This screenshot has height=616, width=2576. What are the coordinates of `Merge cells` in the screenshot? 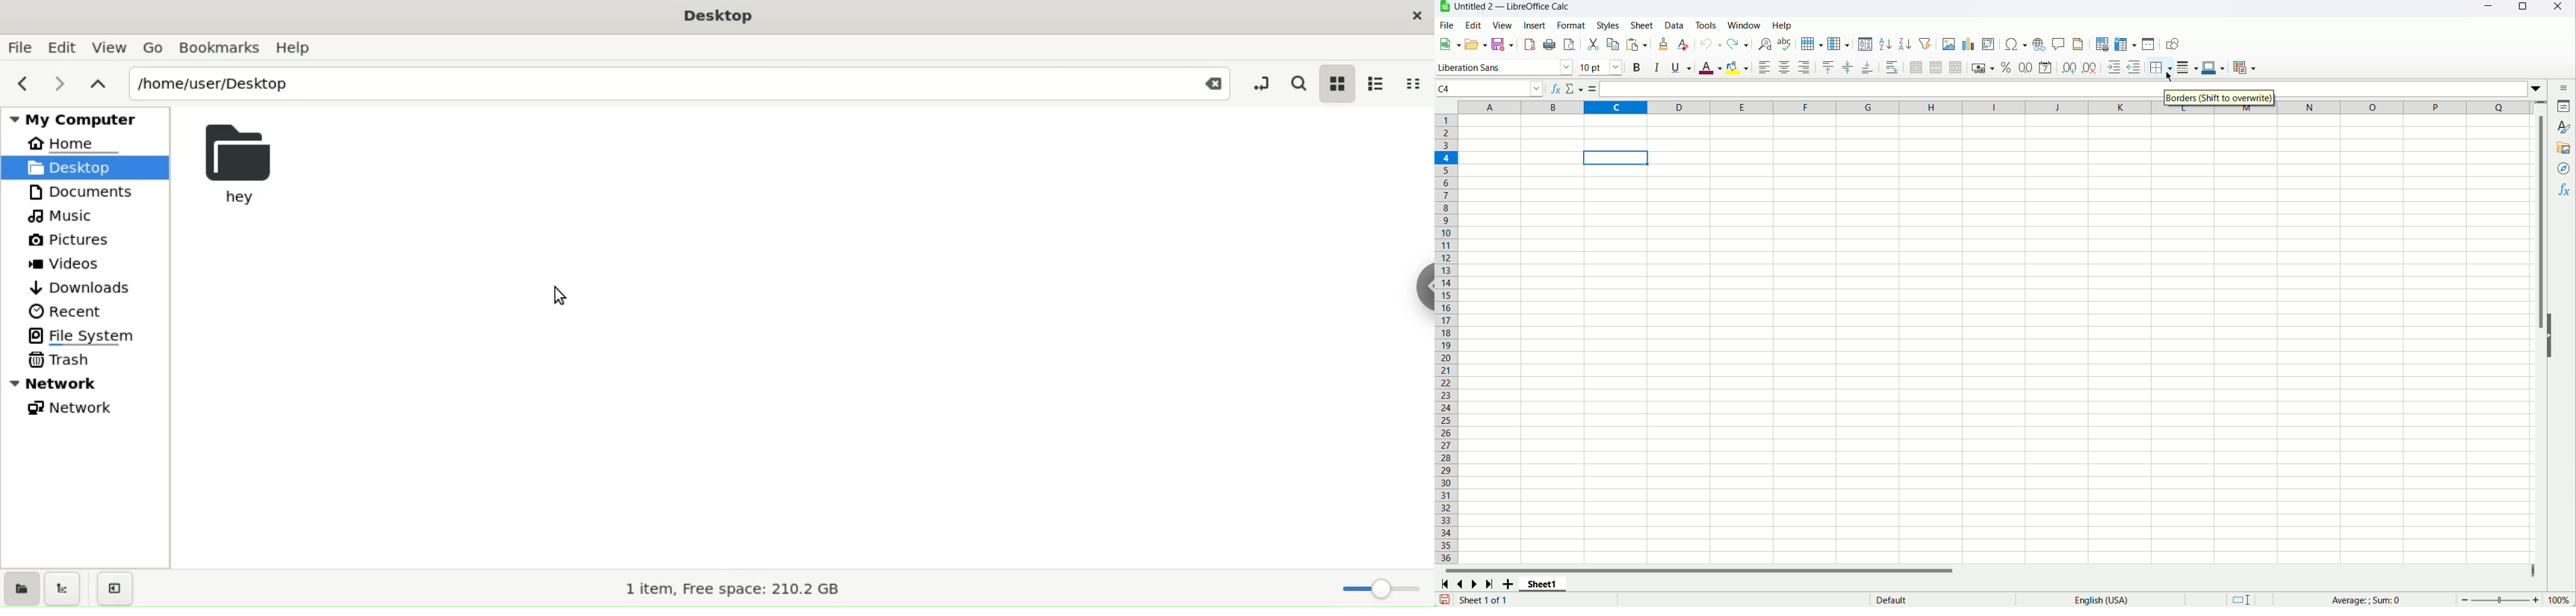 It's located at (1936, 67).